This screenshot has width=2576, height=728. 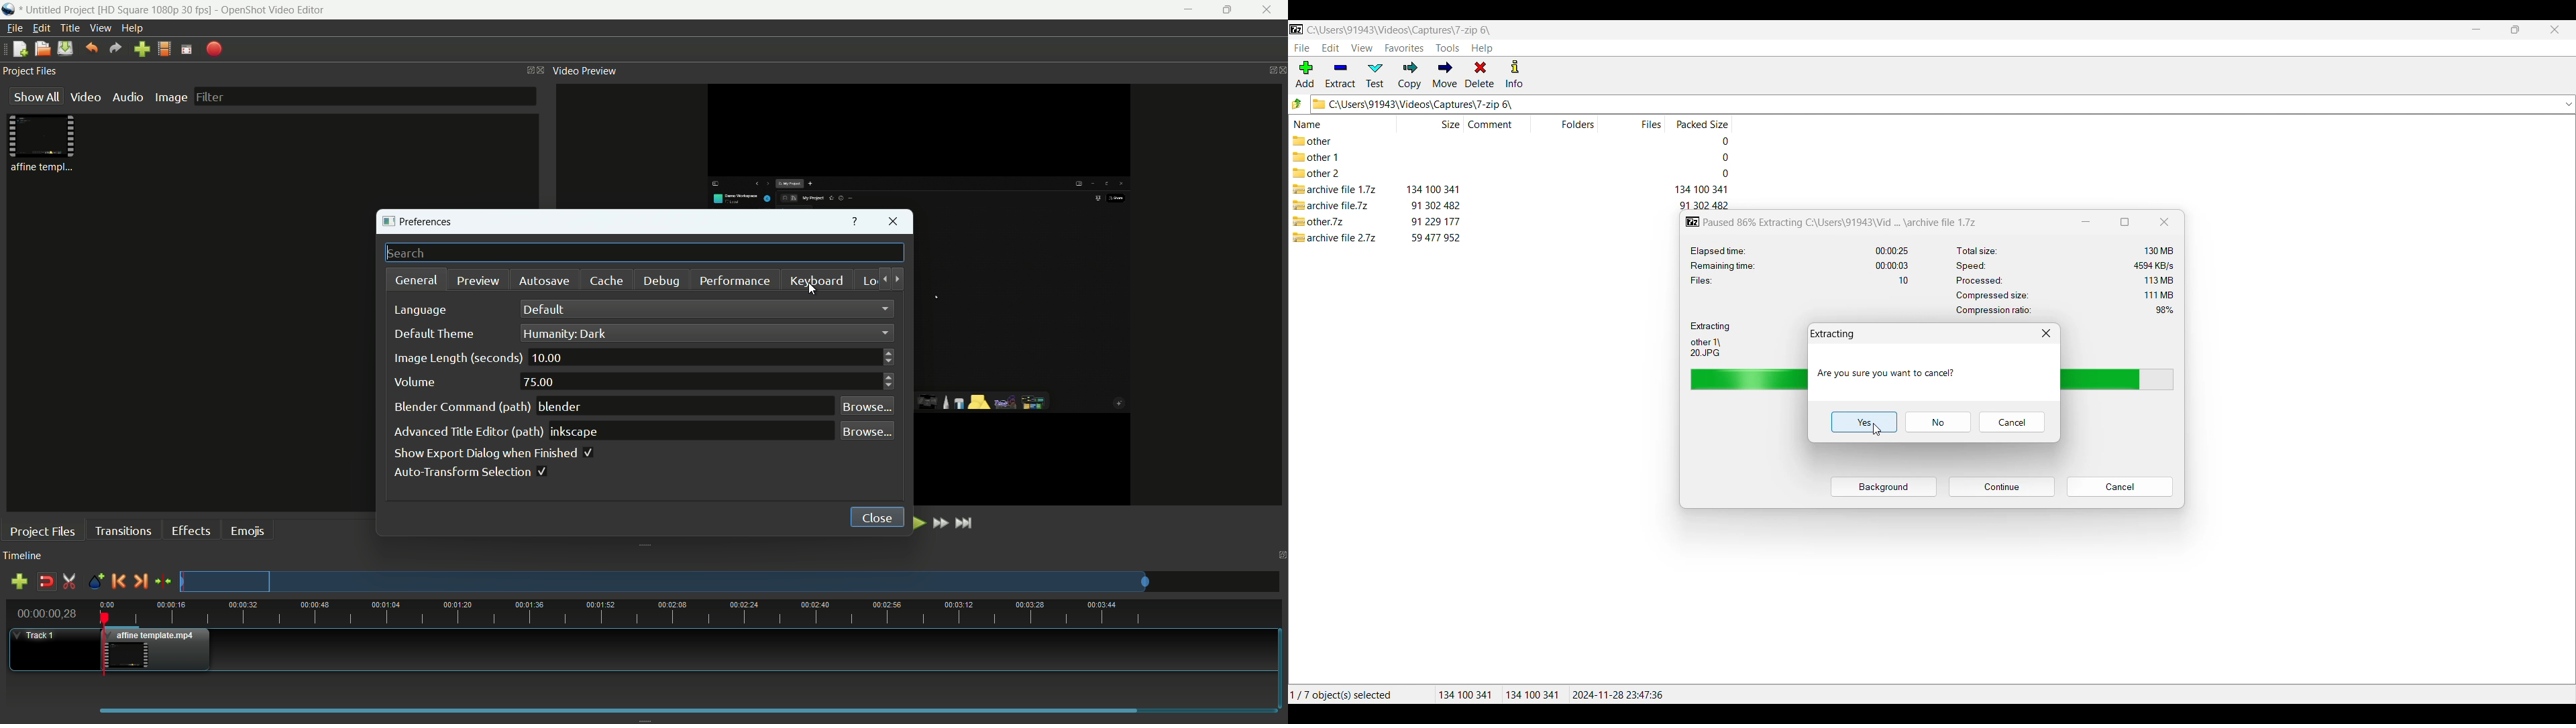 I want to click on Pause, so click(x=2002, y=487).